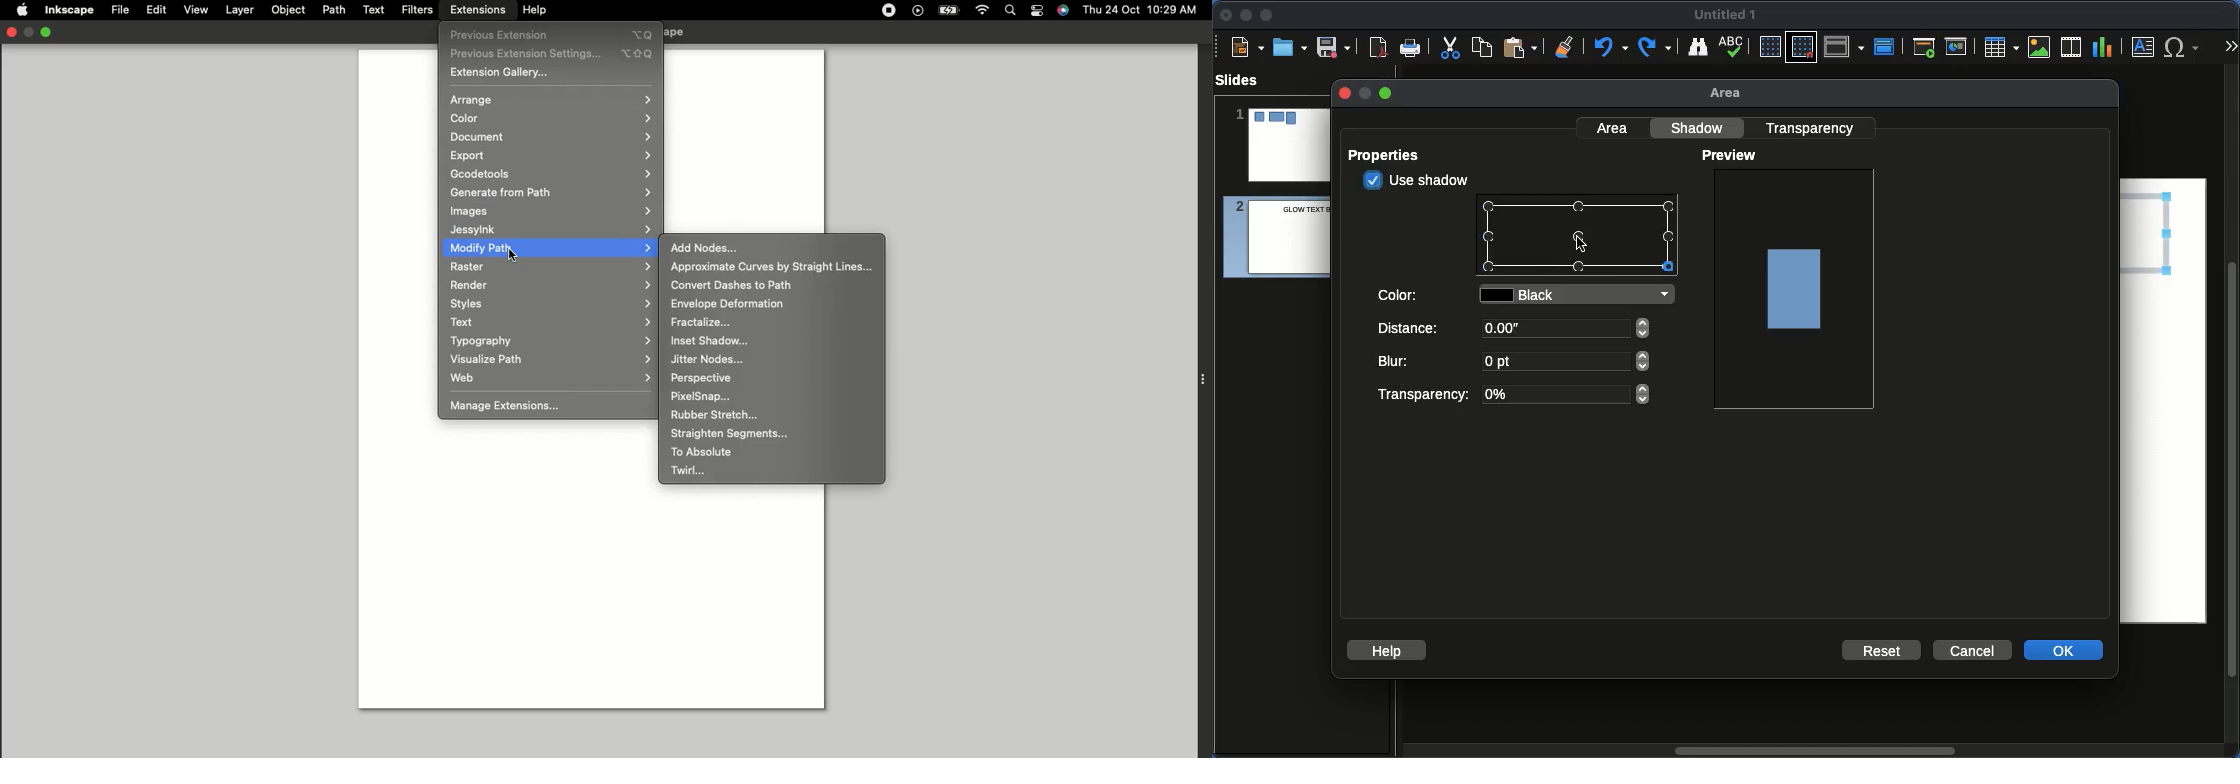 The height and width of the screenshot is (784, 2240). Describe the element at coordinates (1609, 47) in the screenshot. I see `Undo` at that location.